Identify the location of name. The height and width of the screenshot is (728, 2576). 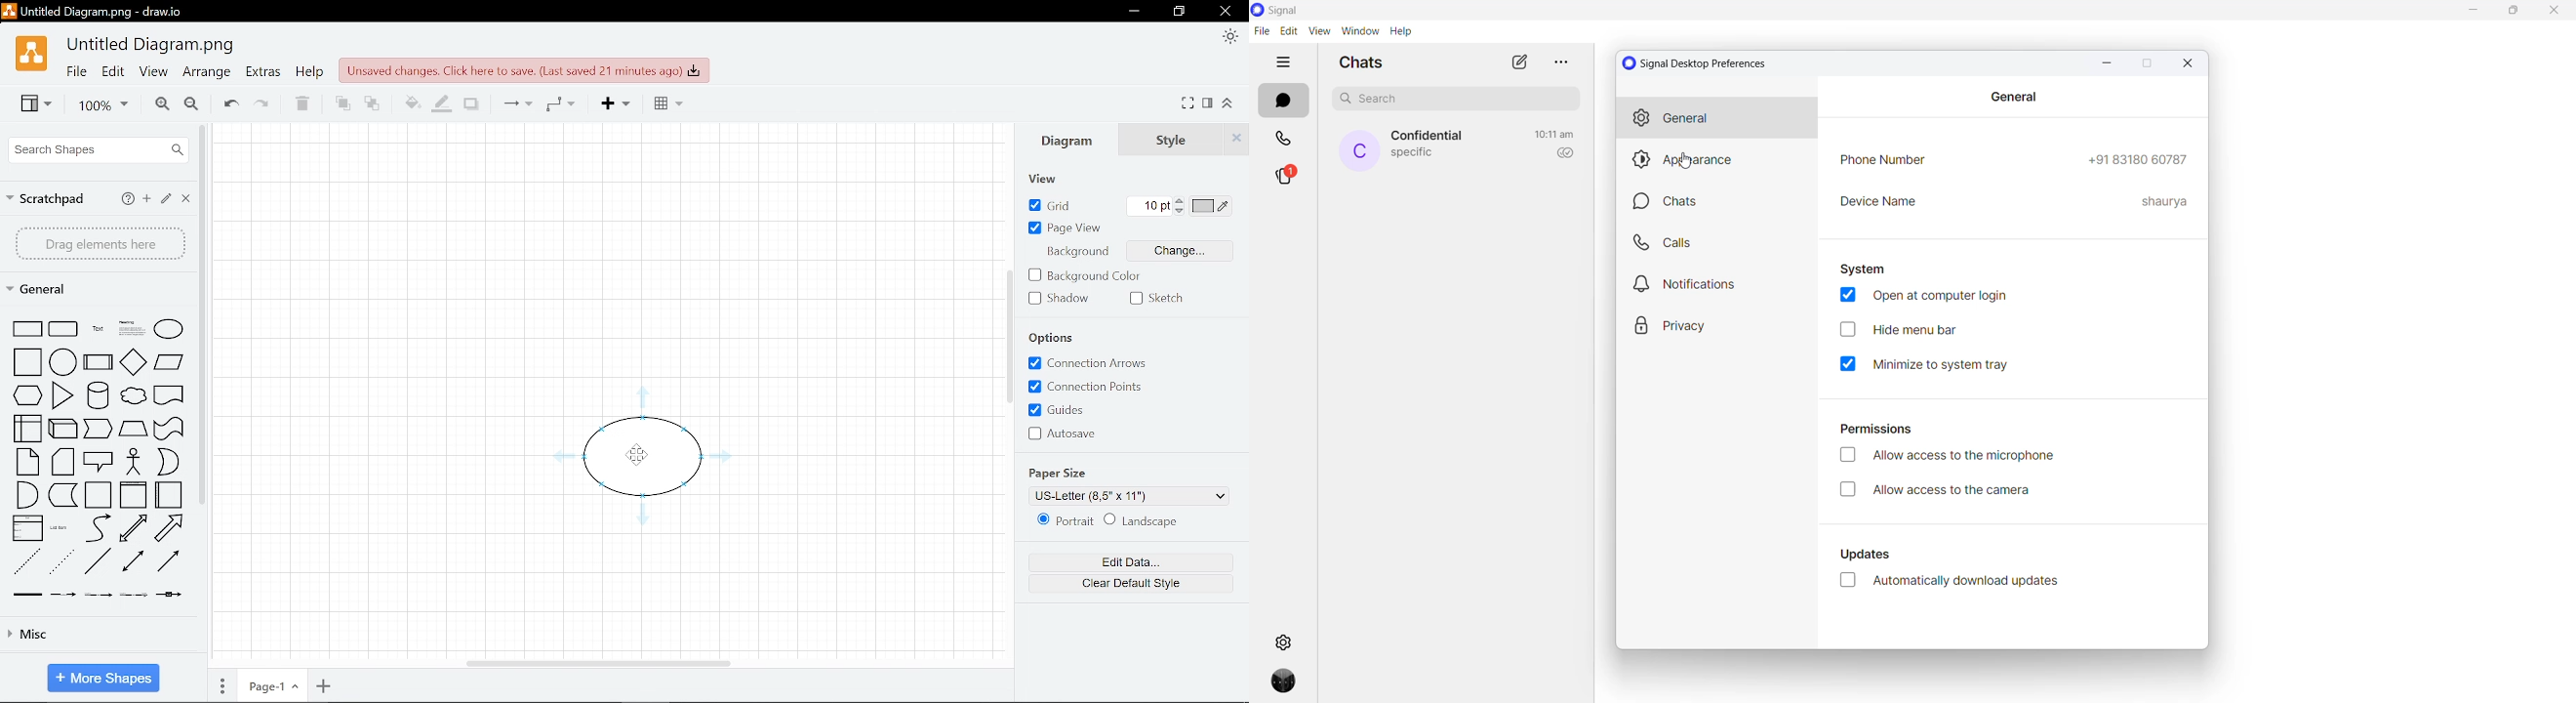
(2164, 204).